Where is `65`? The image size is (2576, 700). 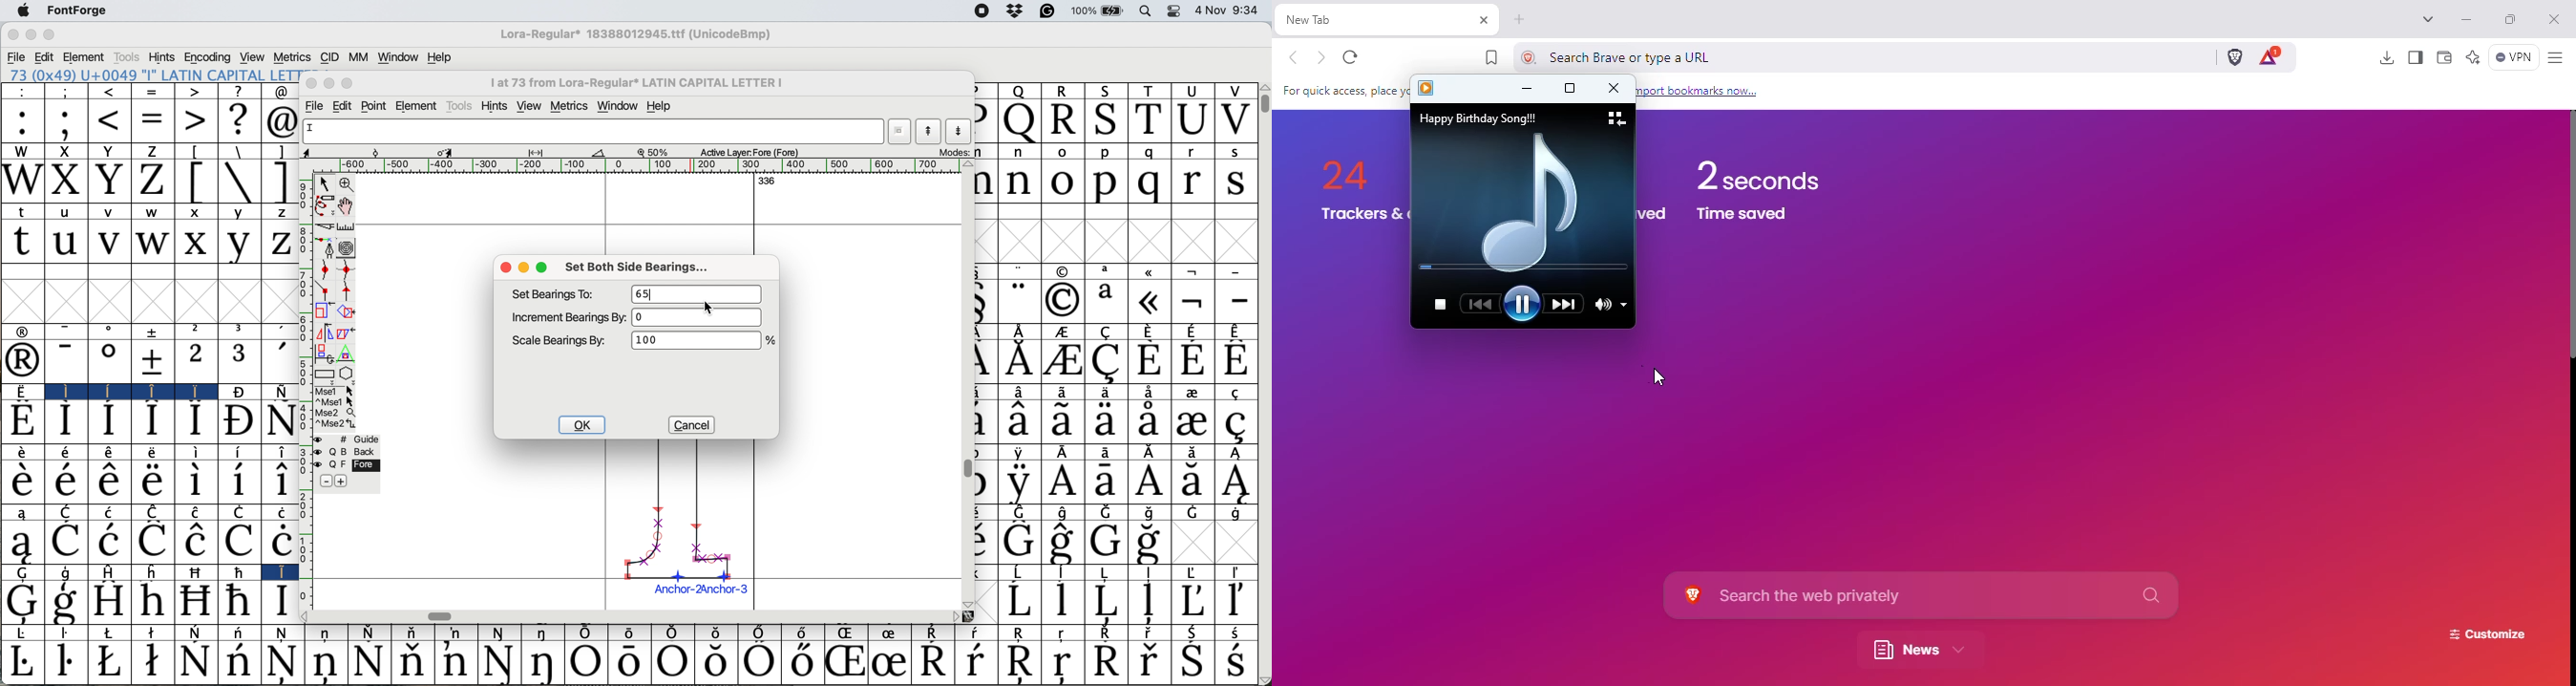
65 is located at coordinates (698, 294).